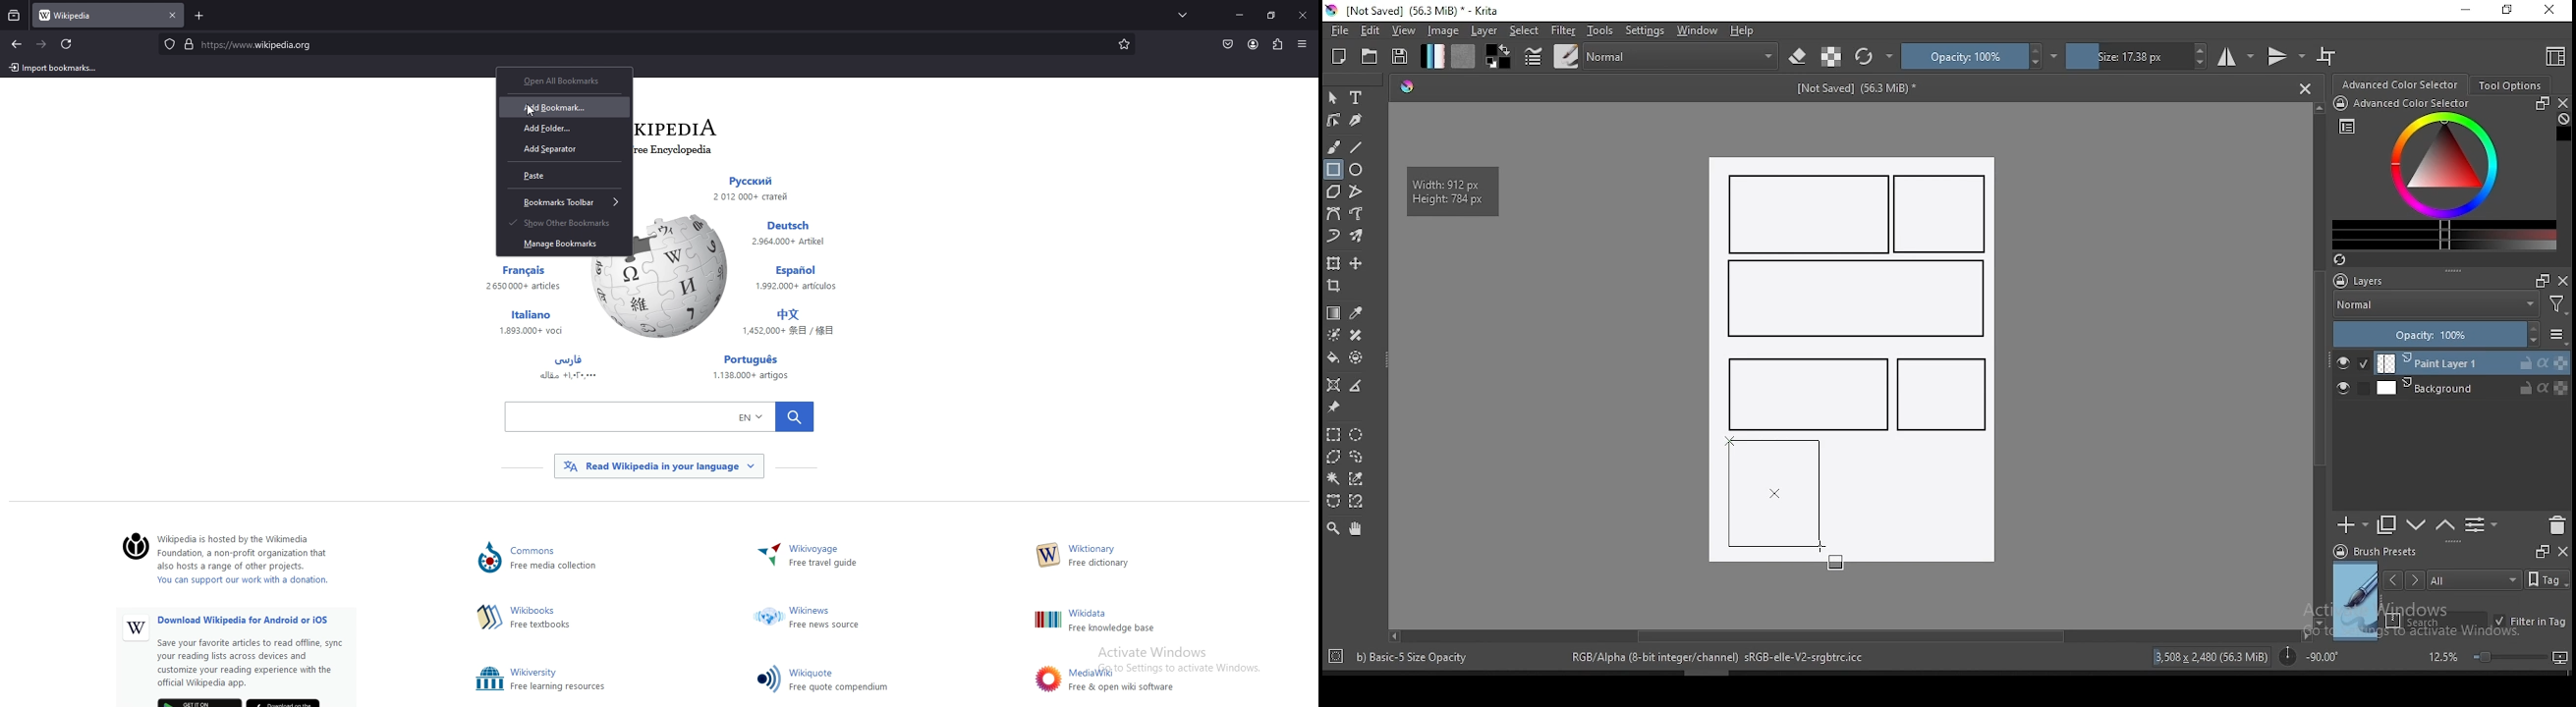 The width and height of the screenshot is (2576, 728). What do you see at coordinates (1049, 555) in the screenshot?
I see `` at bounding box center [1049, 555].